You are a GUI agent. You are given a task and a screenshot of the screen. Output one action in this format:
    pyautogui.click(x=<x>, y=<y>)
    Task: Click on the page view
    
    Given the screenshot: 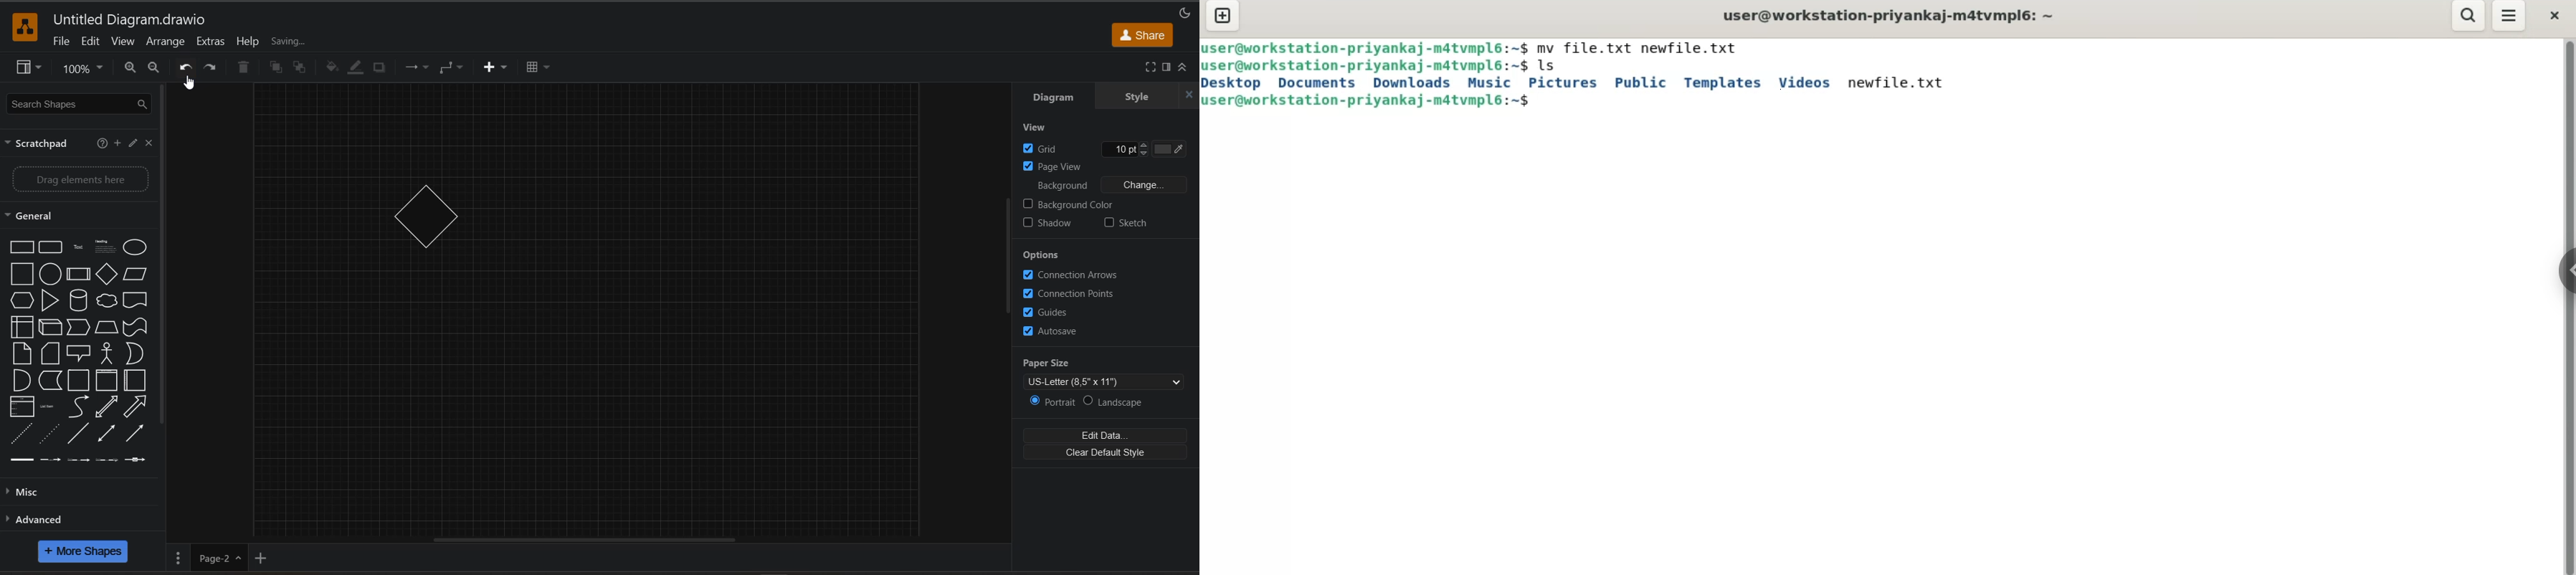 What is the action you would take?
    pyautogui.click(x=1065, y=168)
    